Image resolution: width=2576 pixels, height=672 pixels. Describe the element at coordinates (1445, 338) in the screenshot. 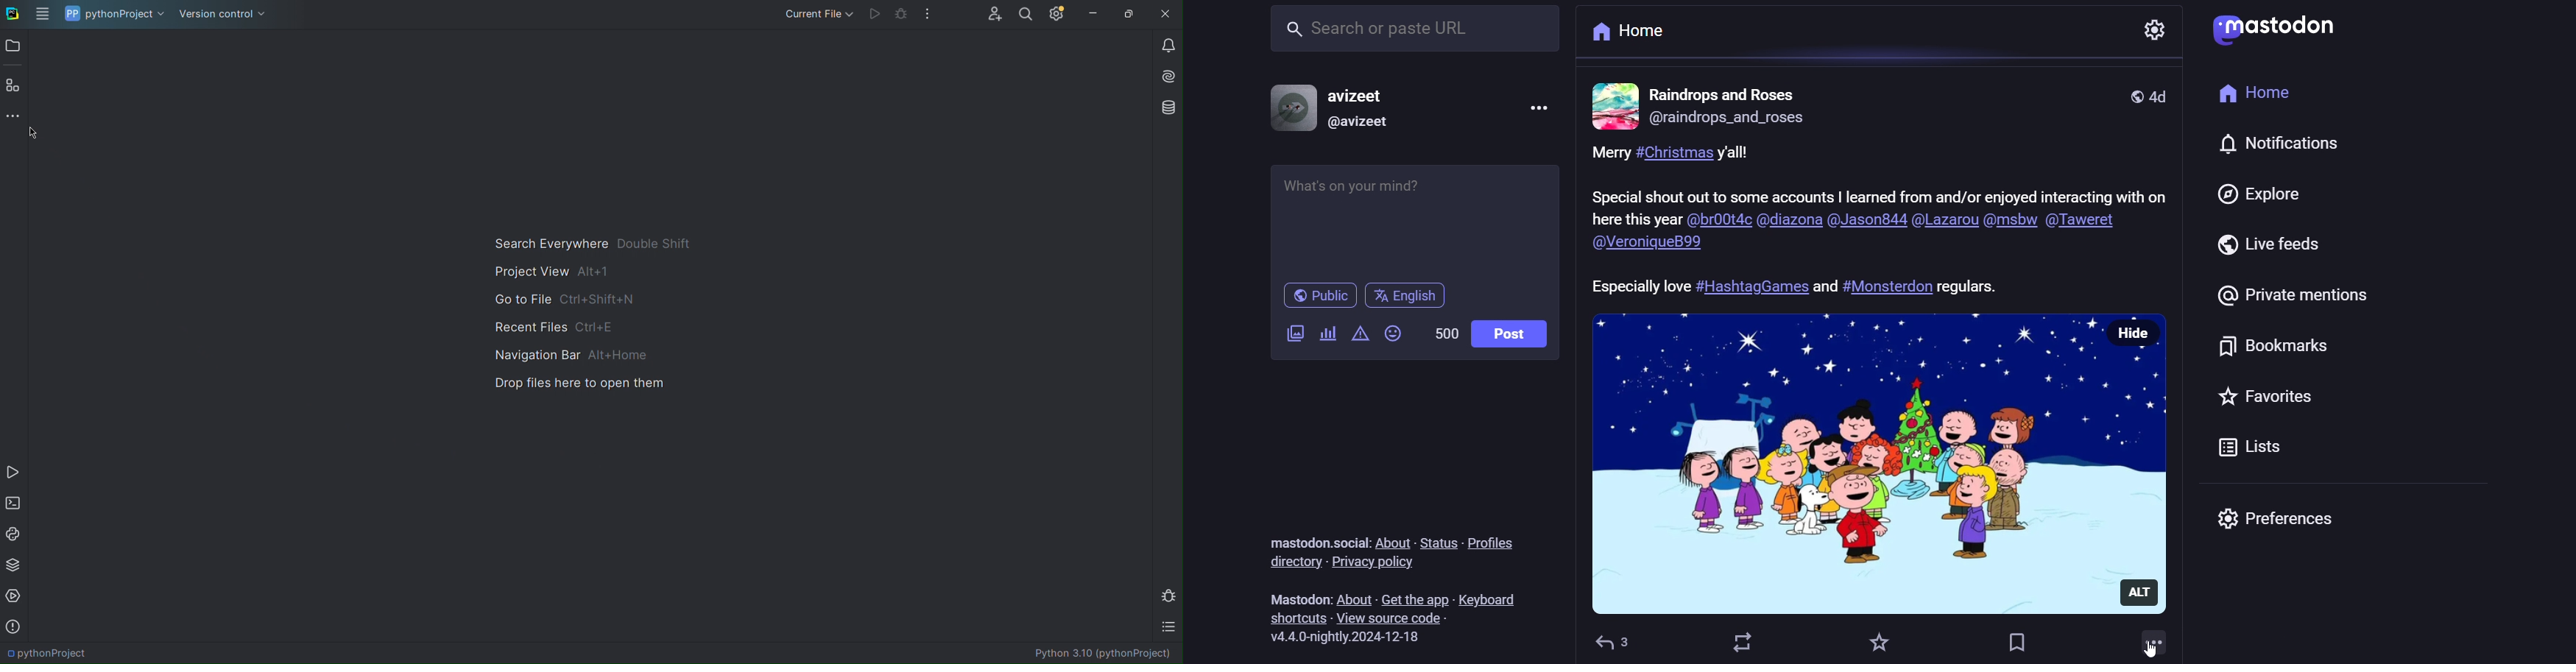

I see `word limit ` at that location.